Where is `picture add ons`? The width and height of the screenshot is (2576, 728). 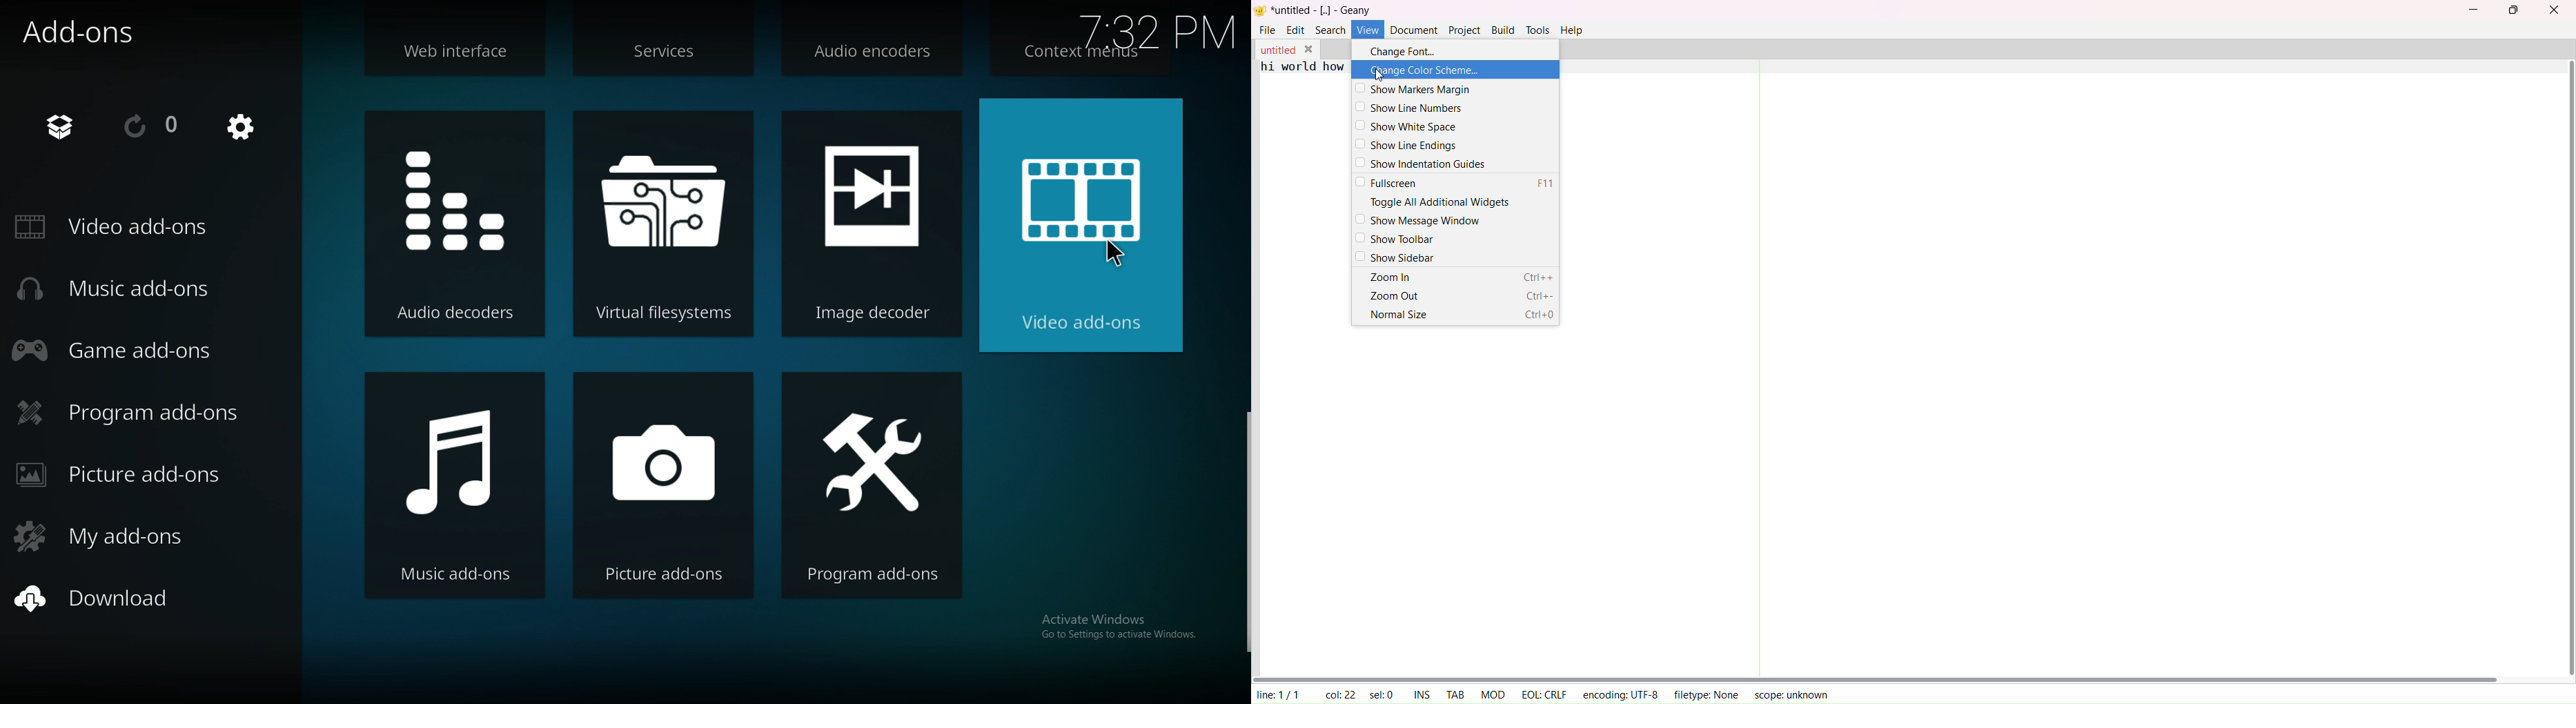 picture add ons is located at coordinates (665, 487).